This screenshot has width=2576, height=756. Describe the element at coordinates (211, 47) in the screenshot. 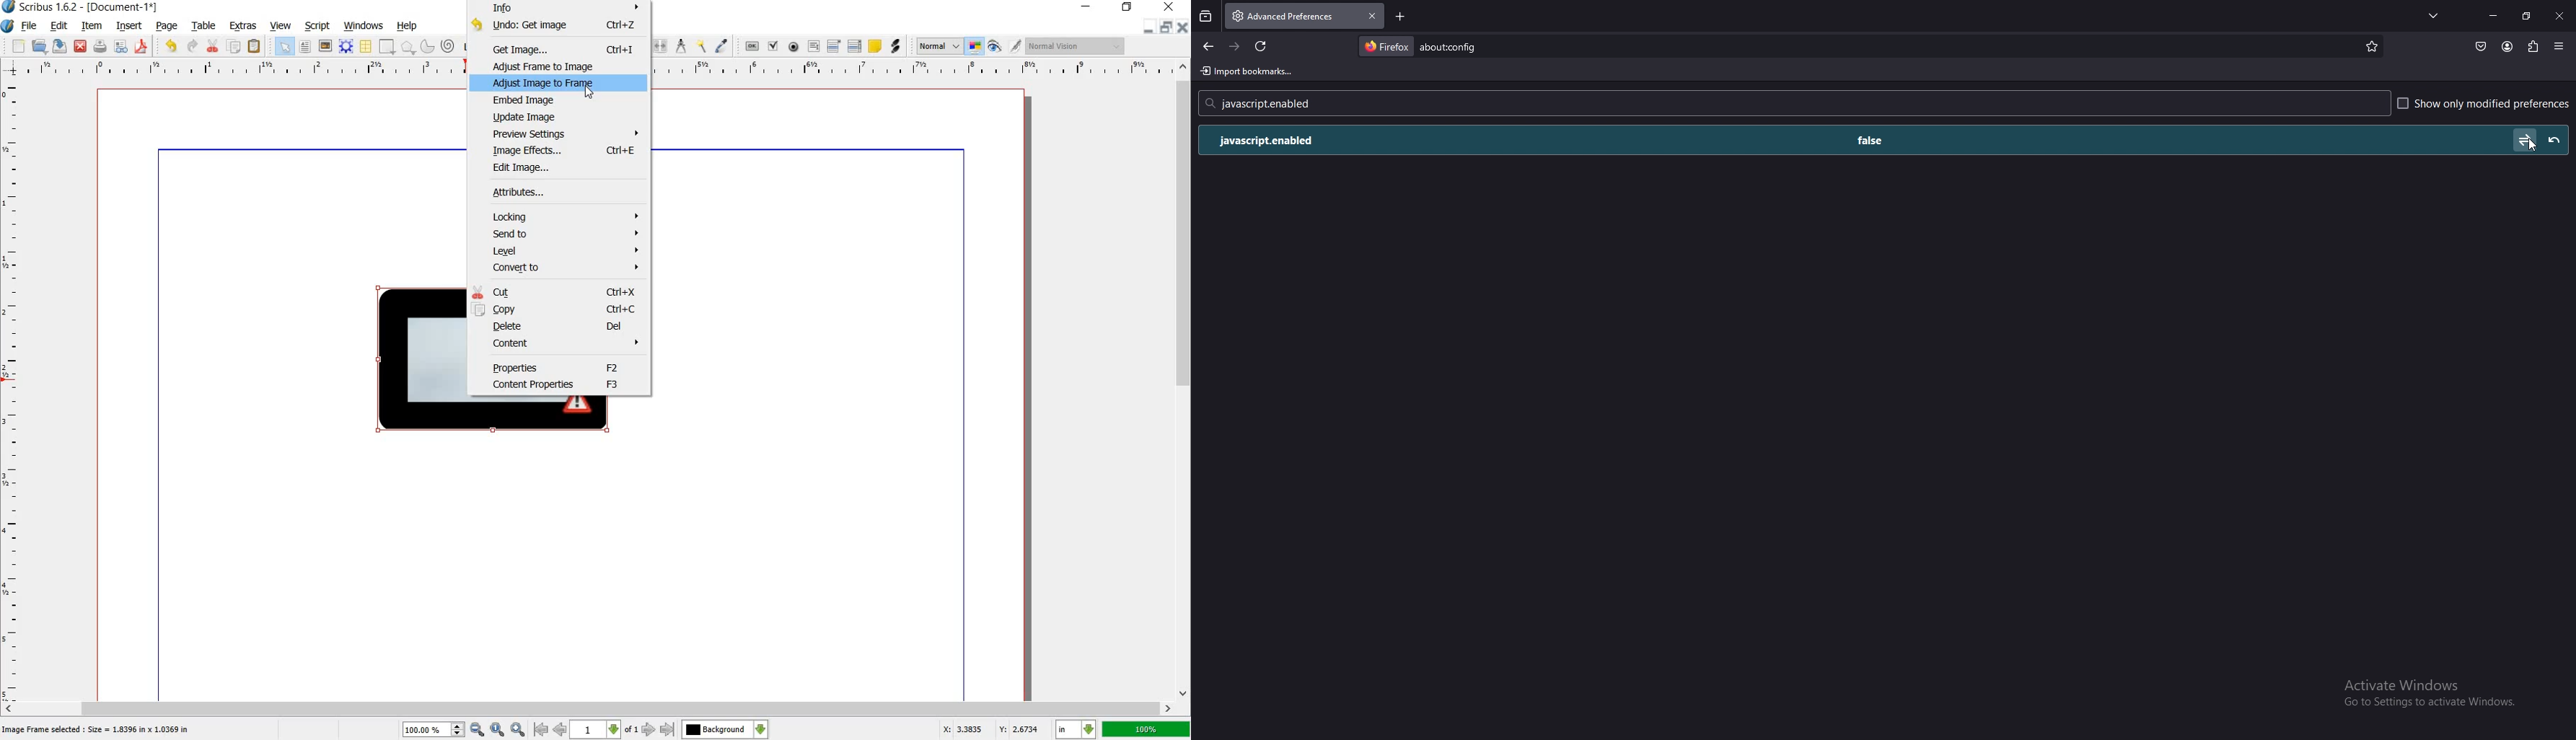

I see `cut` at that location.